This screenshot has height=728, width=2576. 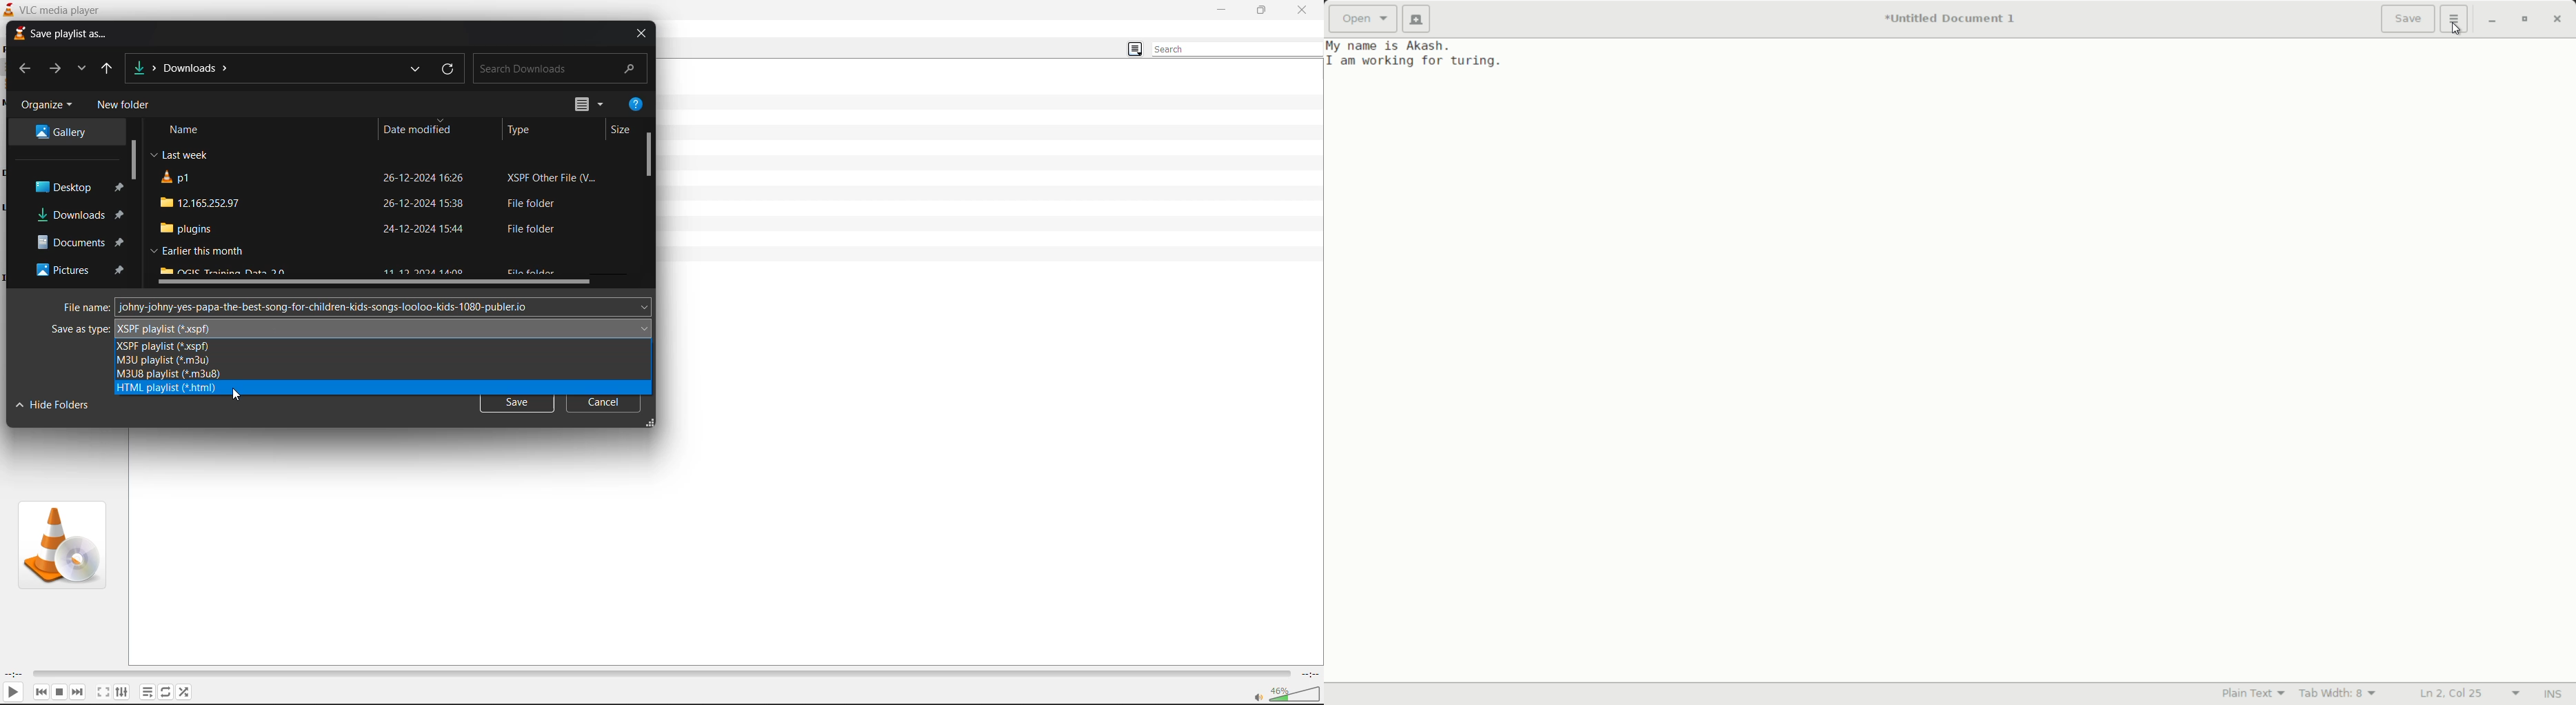 What do you see at coordinates (185, 68) in the screenshot?
I see `file location` at bounding box center [185, 68].